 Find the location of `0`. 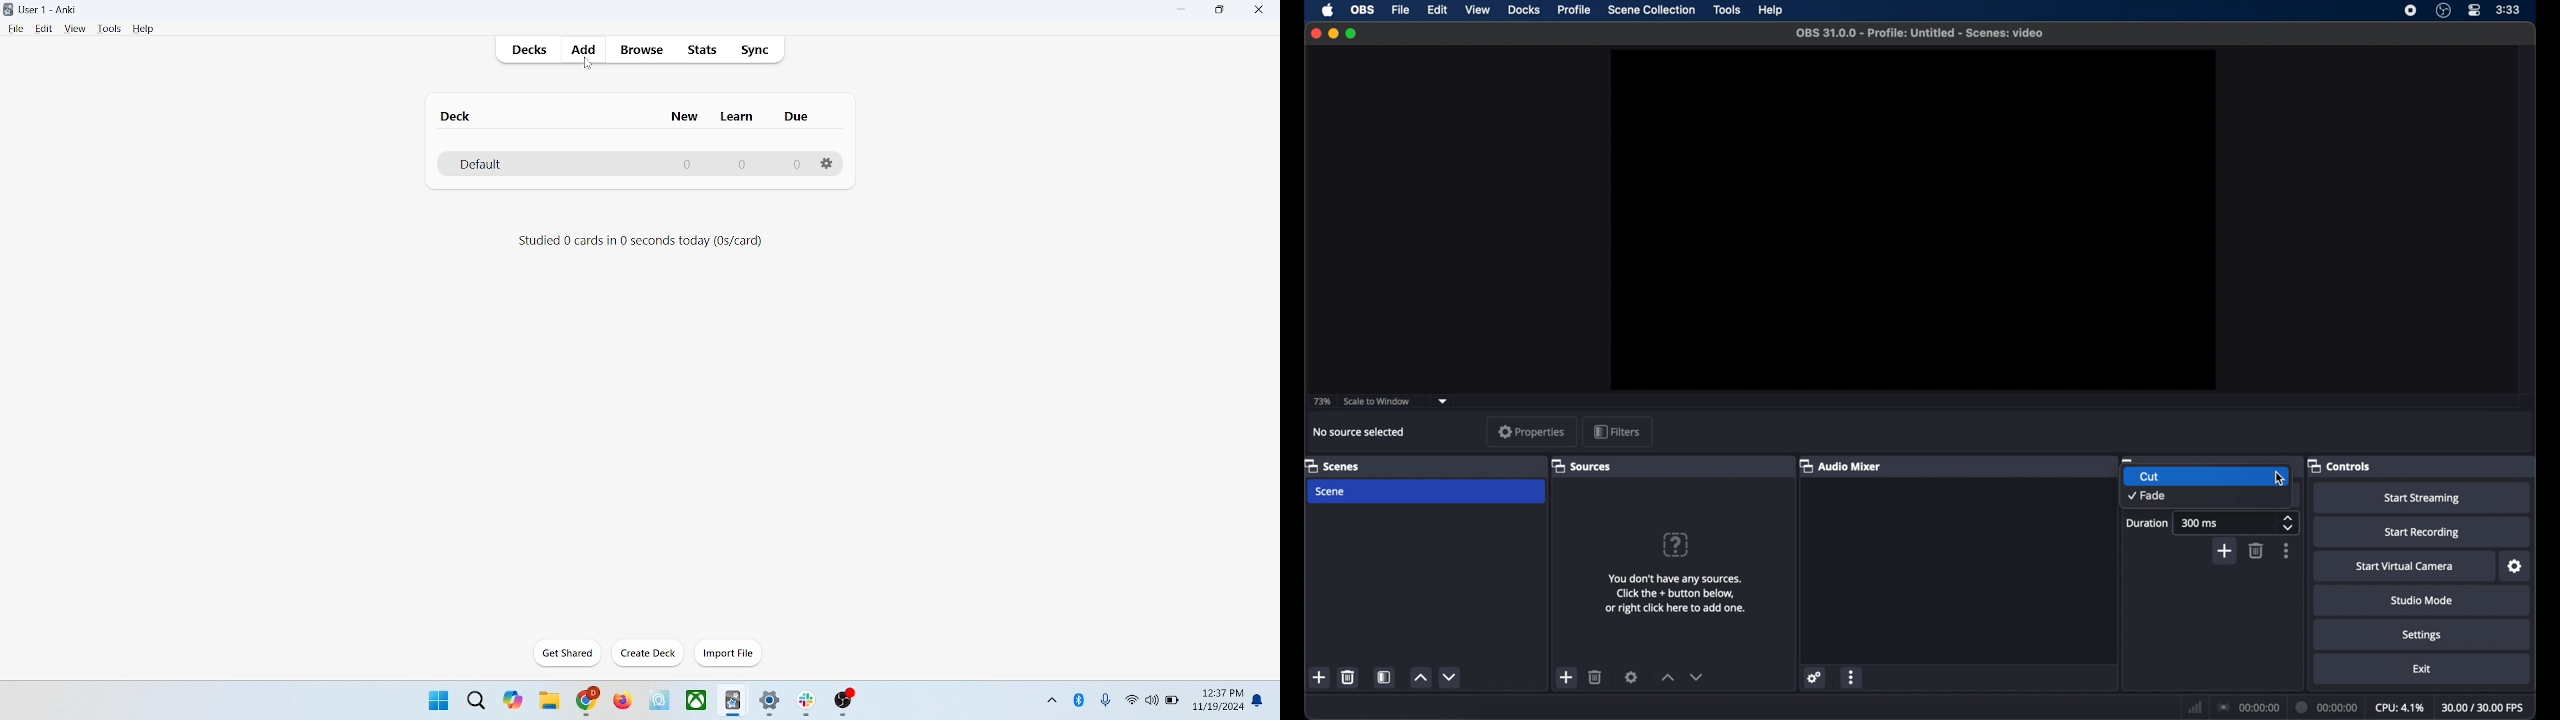

0 is located at coordinates (688, 164).